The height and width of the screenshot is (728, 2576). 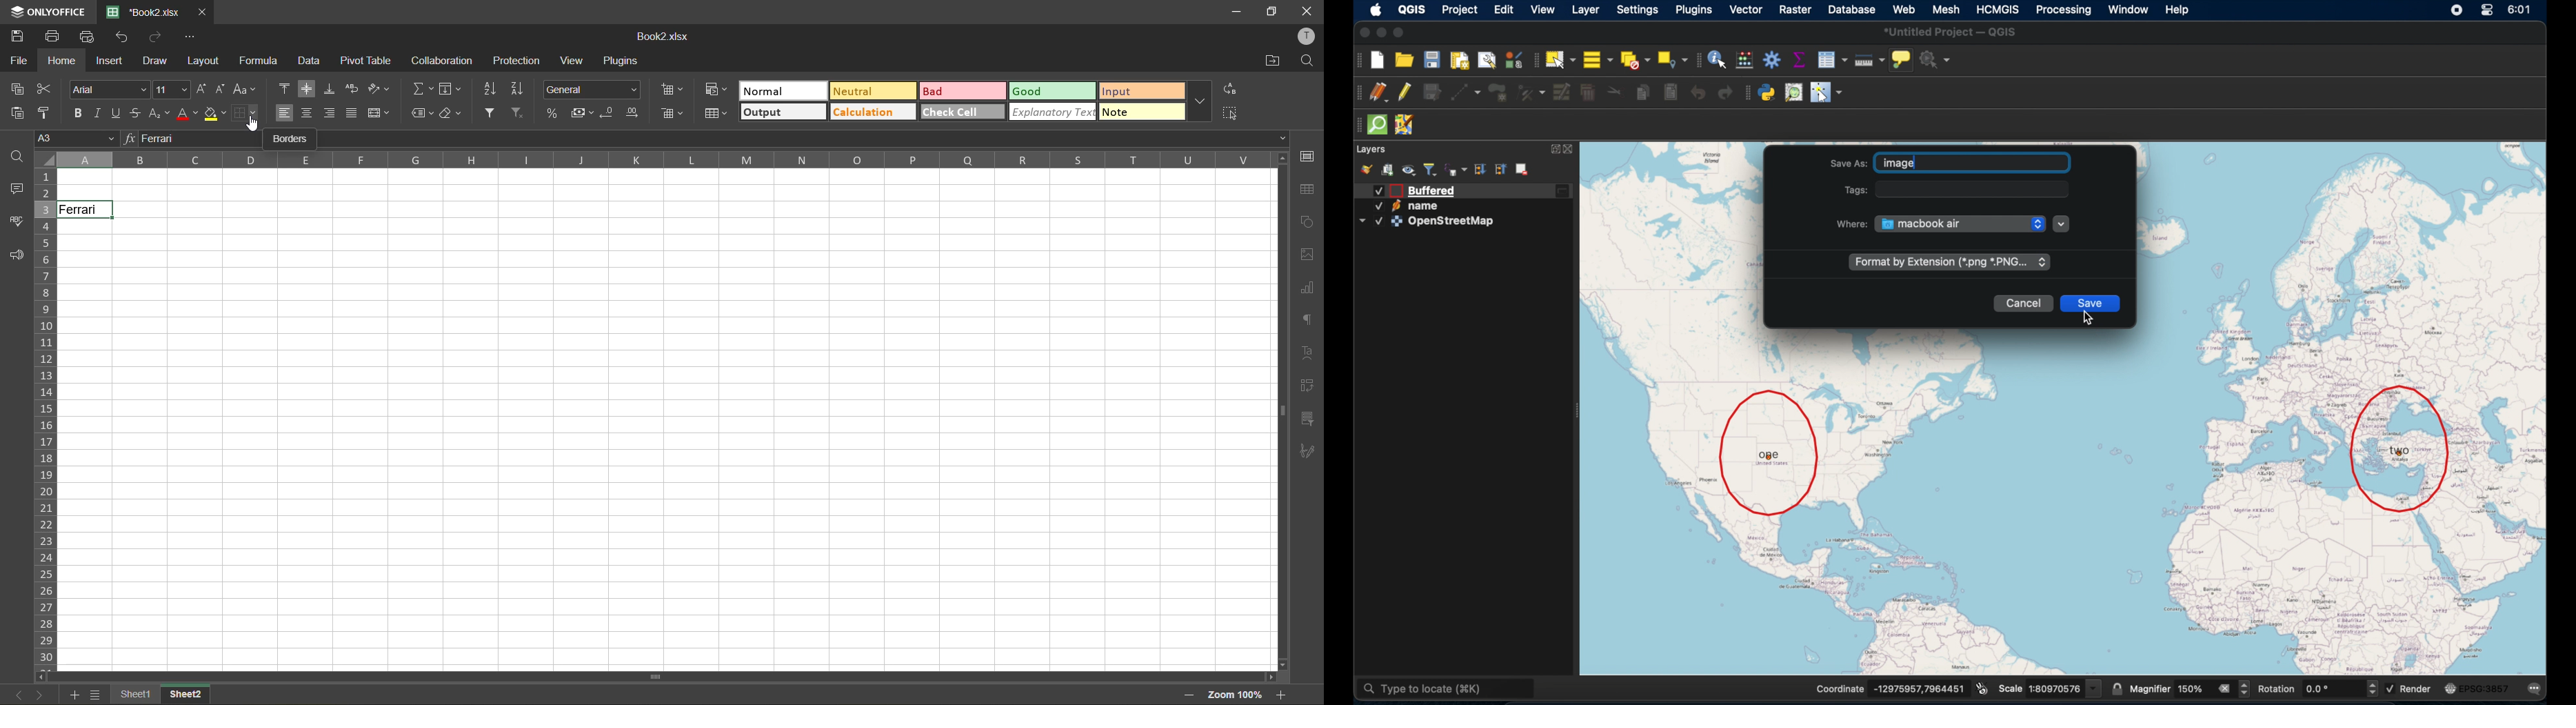 I want to click on align bottom, so click(x=330, y=88).